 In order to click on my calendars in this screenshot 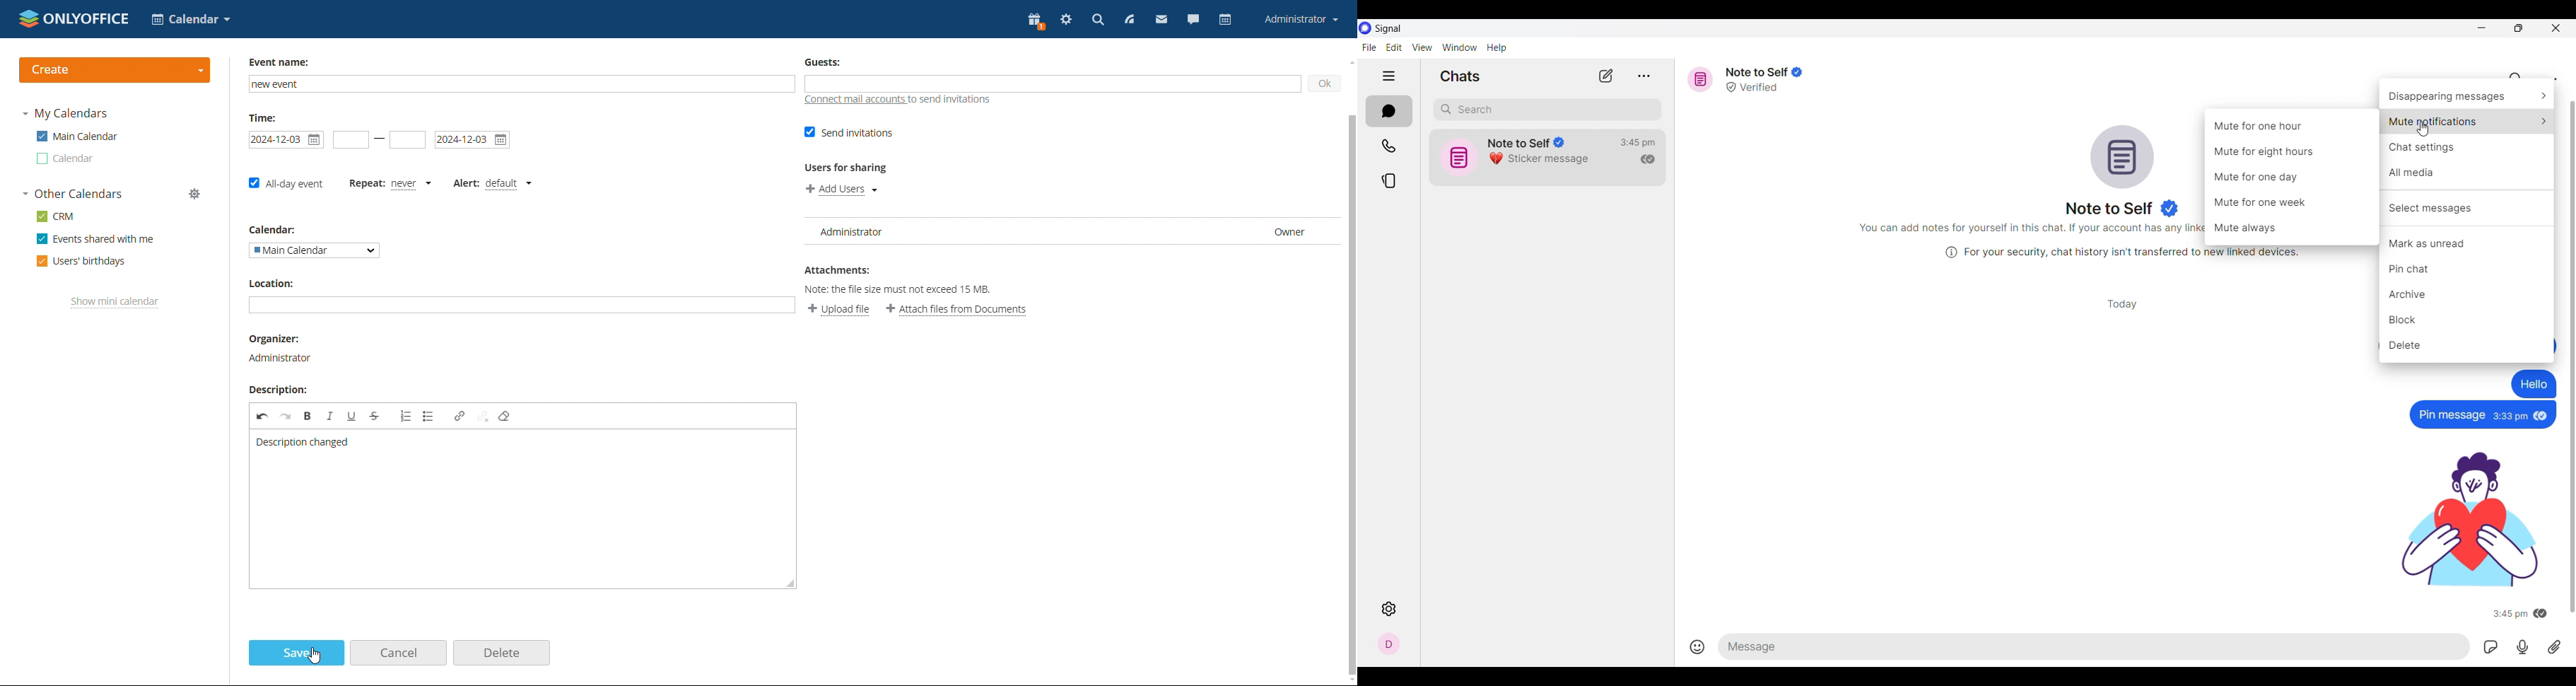, I will do `click(66, 114)`.